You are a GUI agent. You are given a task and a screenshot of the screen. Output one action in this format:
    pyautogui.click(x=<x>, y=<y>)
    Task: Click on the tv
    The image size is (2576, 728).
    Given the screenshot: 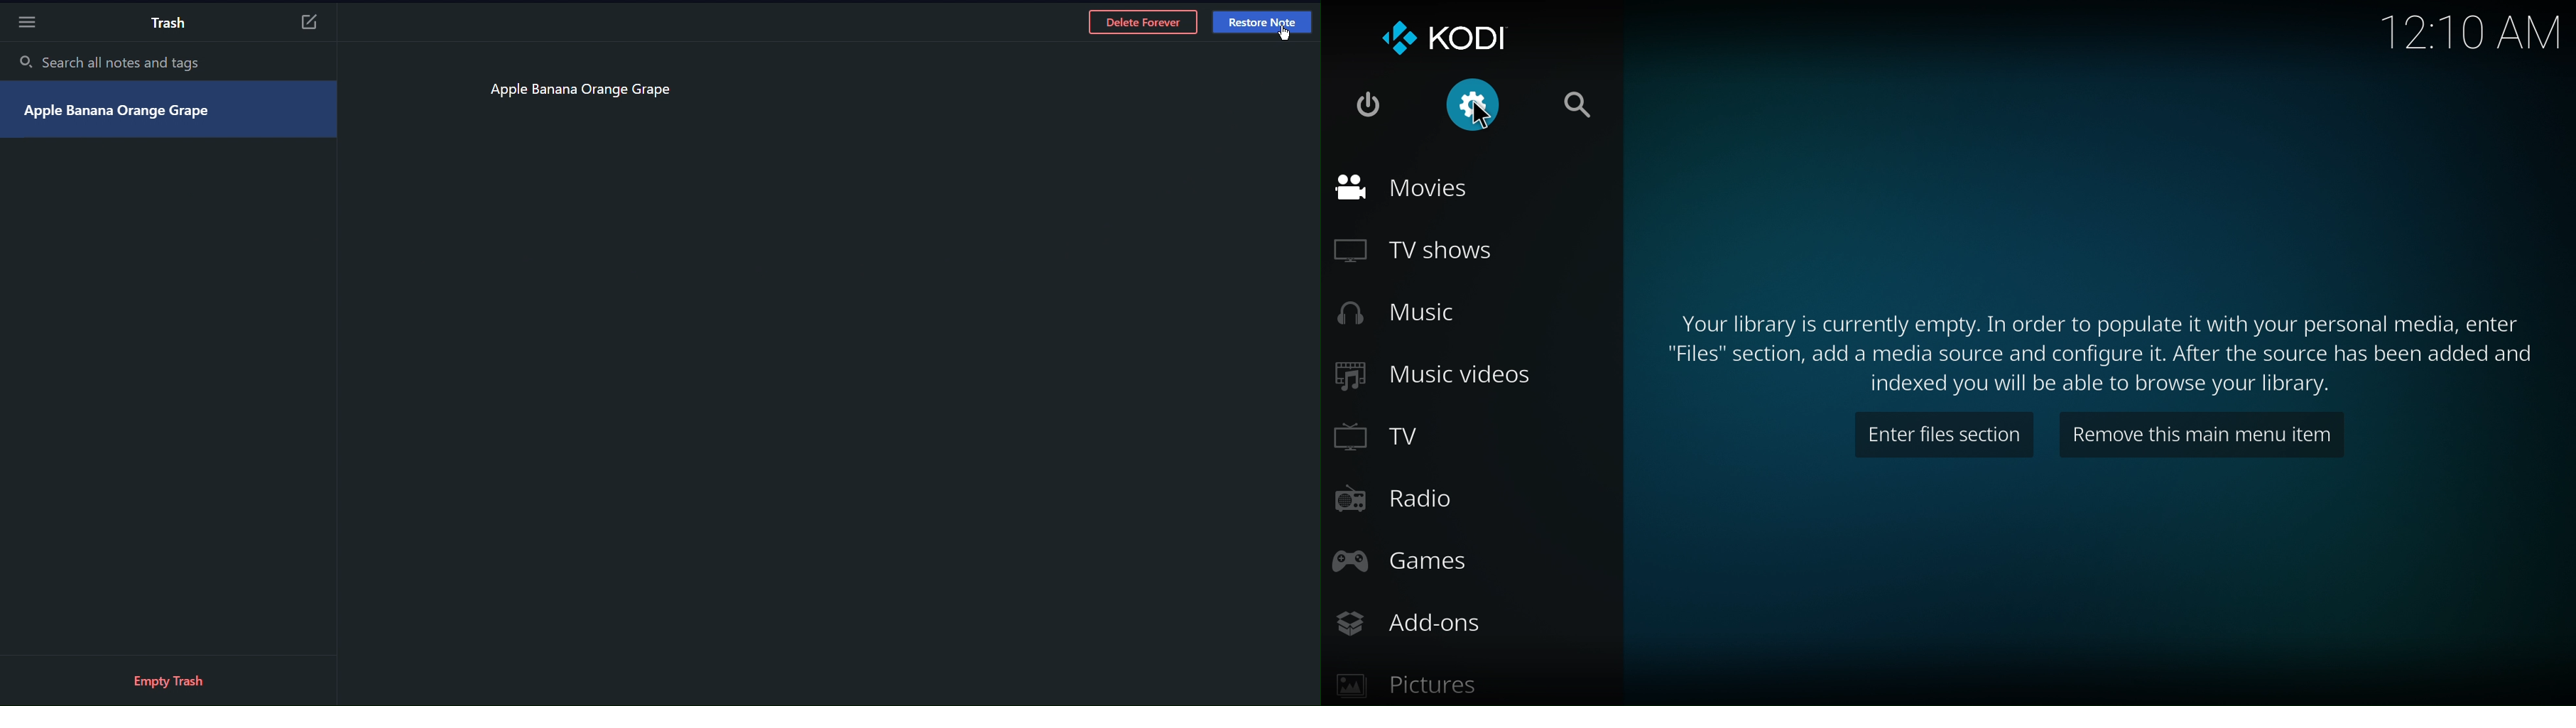 What is the action you would take?
    pyautogui.click(x=1383, y=437)
    